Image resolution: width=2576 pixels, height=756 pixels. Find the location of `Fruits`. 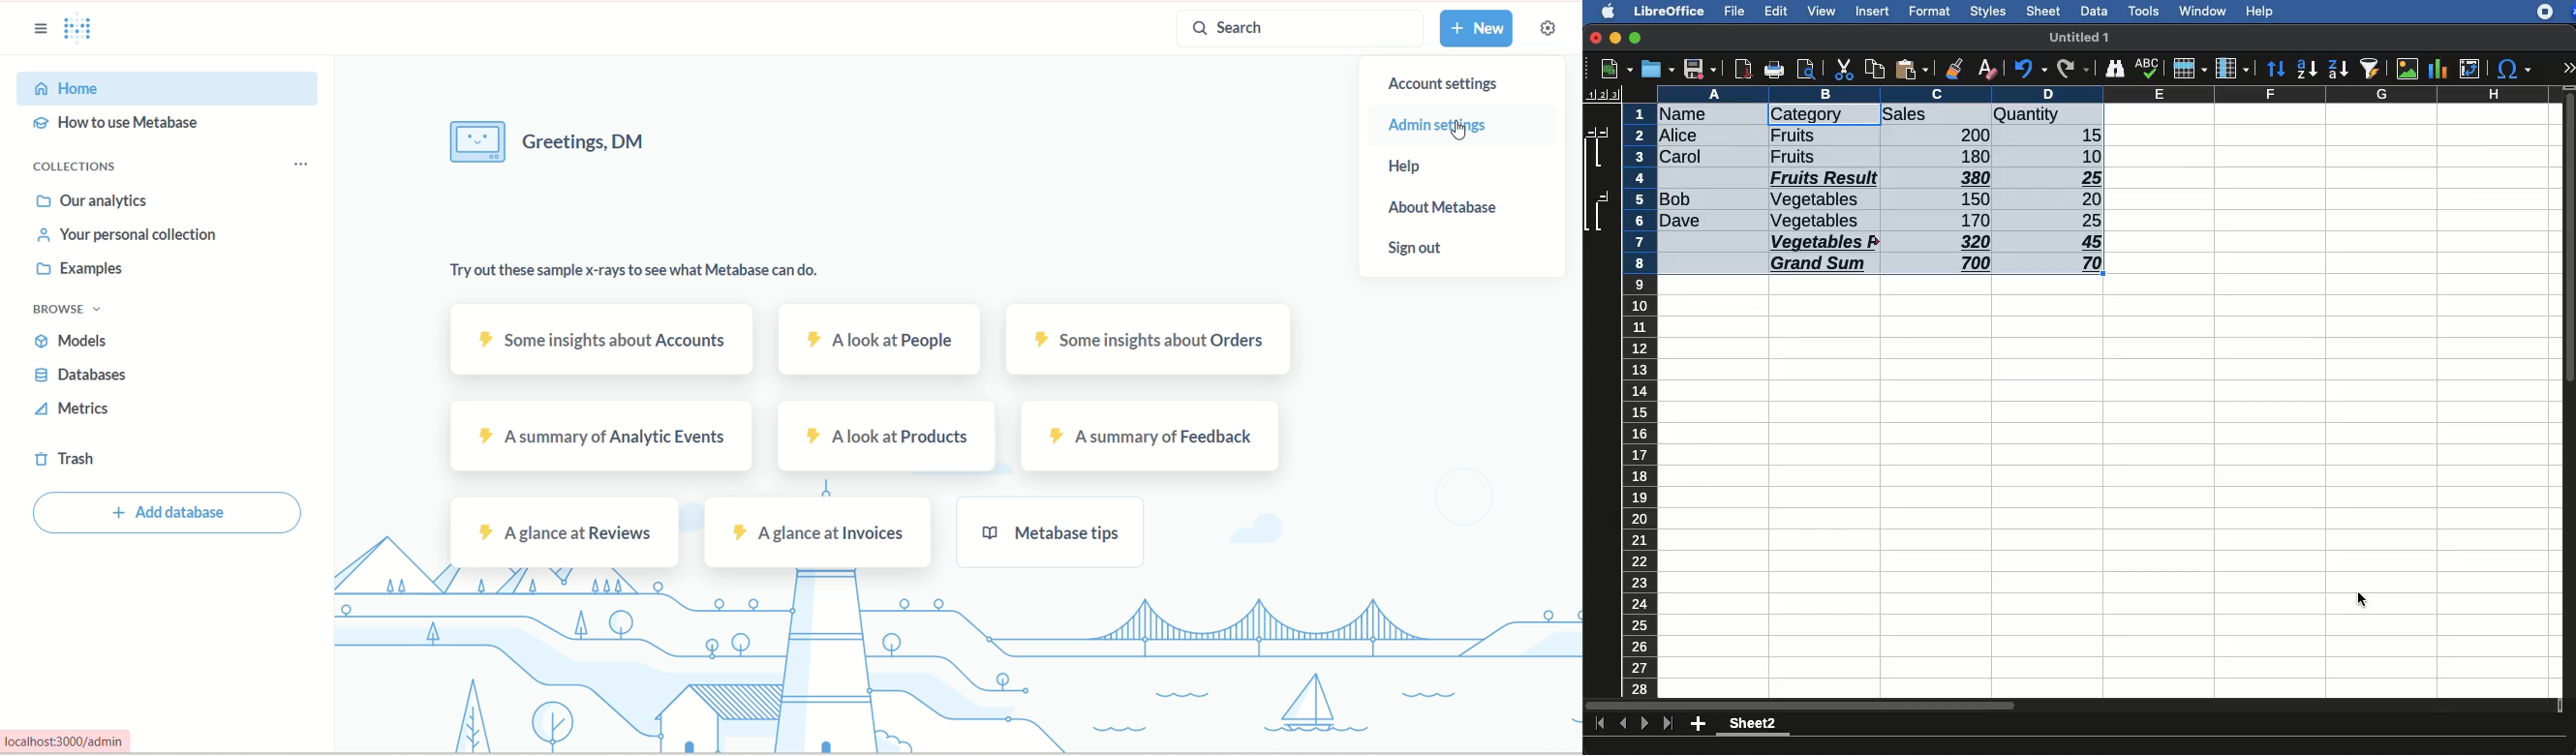

Fruits is located at coordinates (1791, 156).